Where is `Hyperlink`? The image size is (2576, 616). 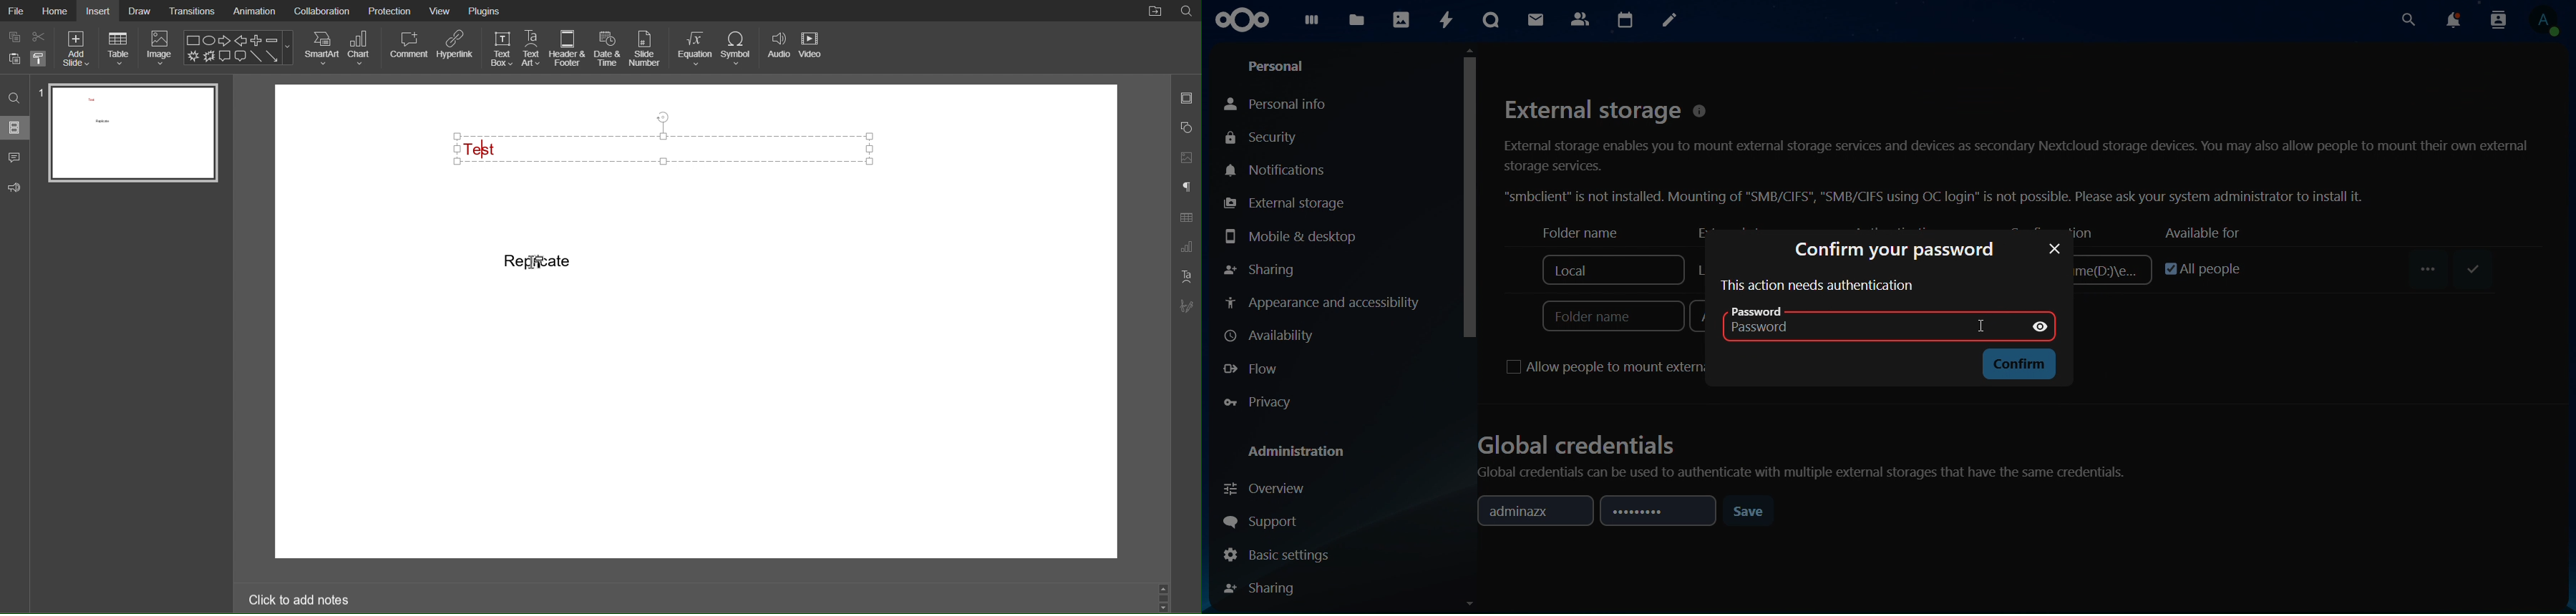 Hyperlink is located at coordinates (456, 48).